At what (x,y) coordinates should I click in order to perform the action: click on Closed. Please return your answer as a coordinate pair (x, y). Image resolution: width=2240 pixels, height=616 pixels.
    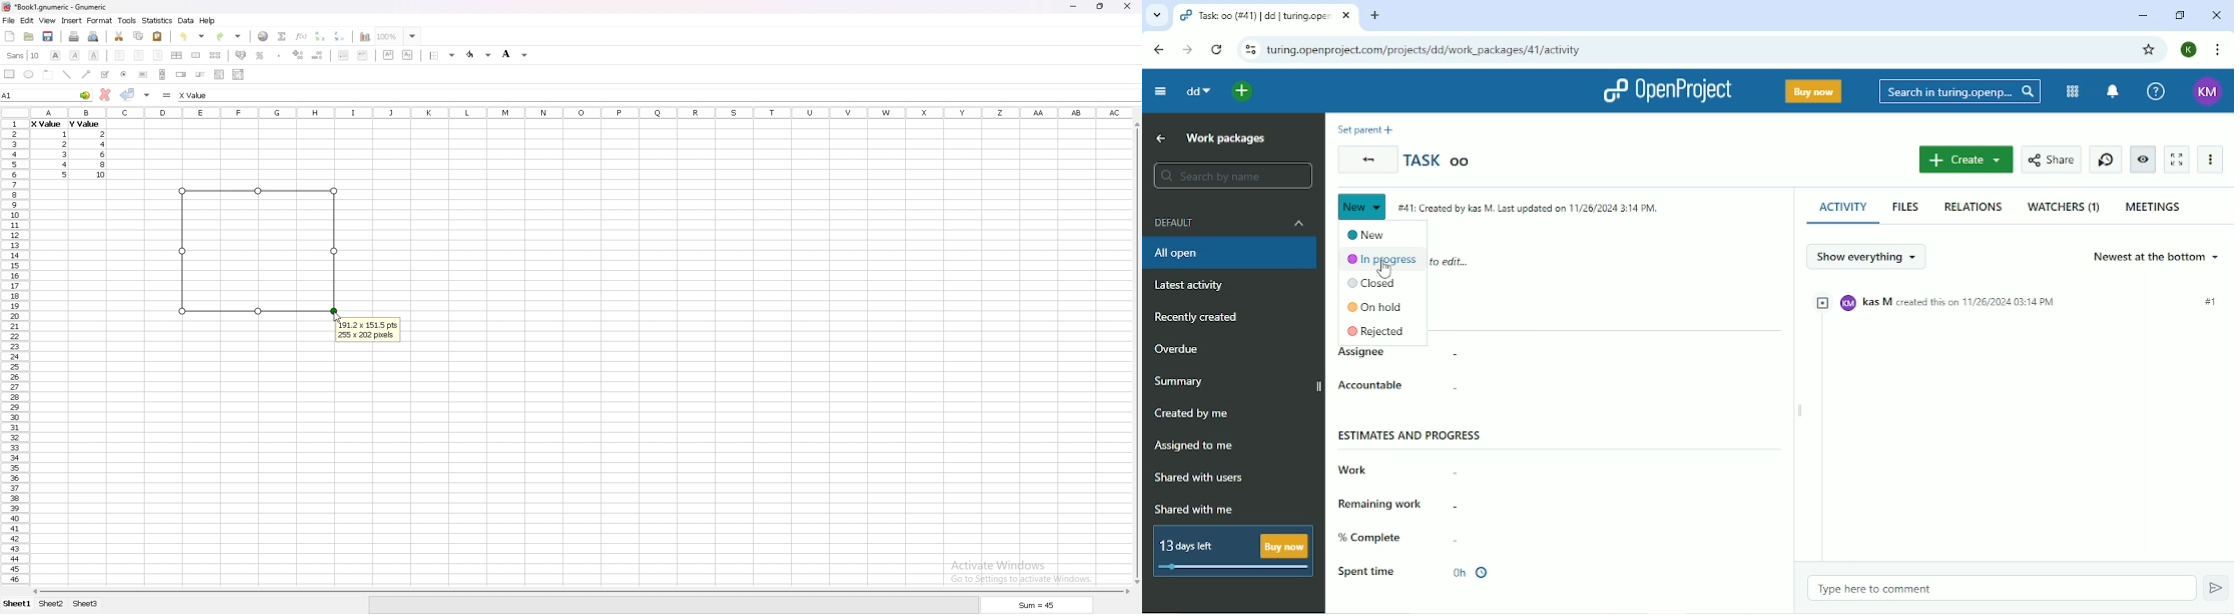
    Looking at the image, I should click on (1374, 283).